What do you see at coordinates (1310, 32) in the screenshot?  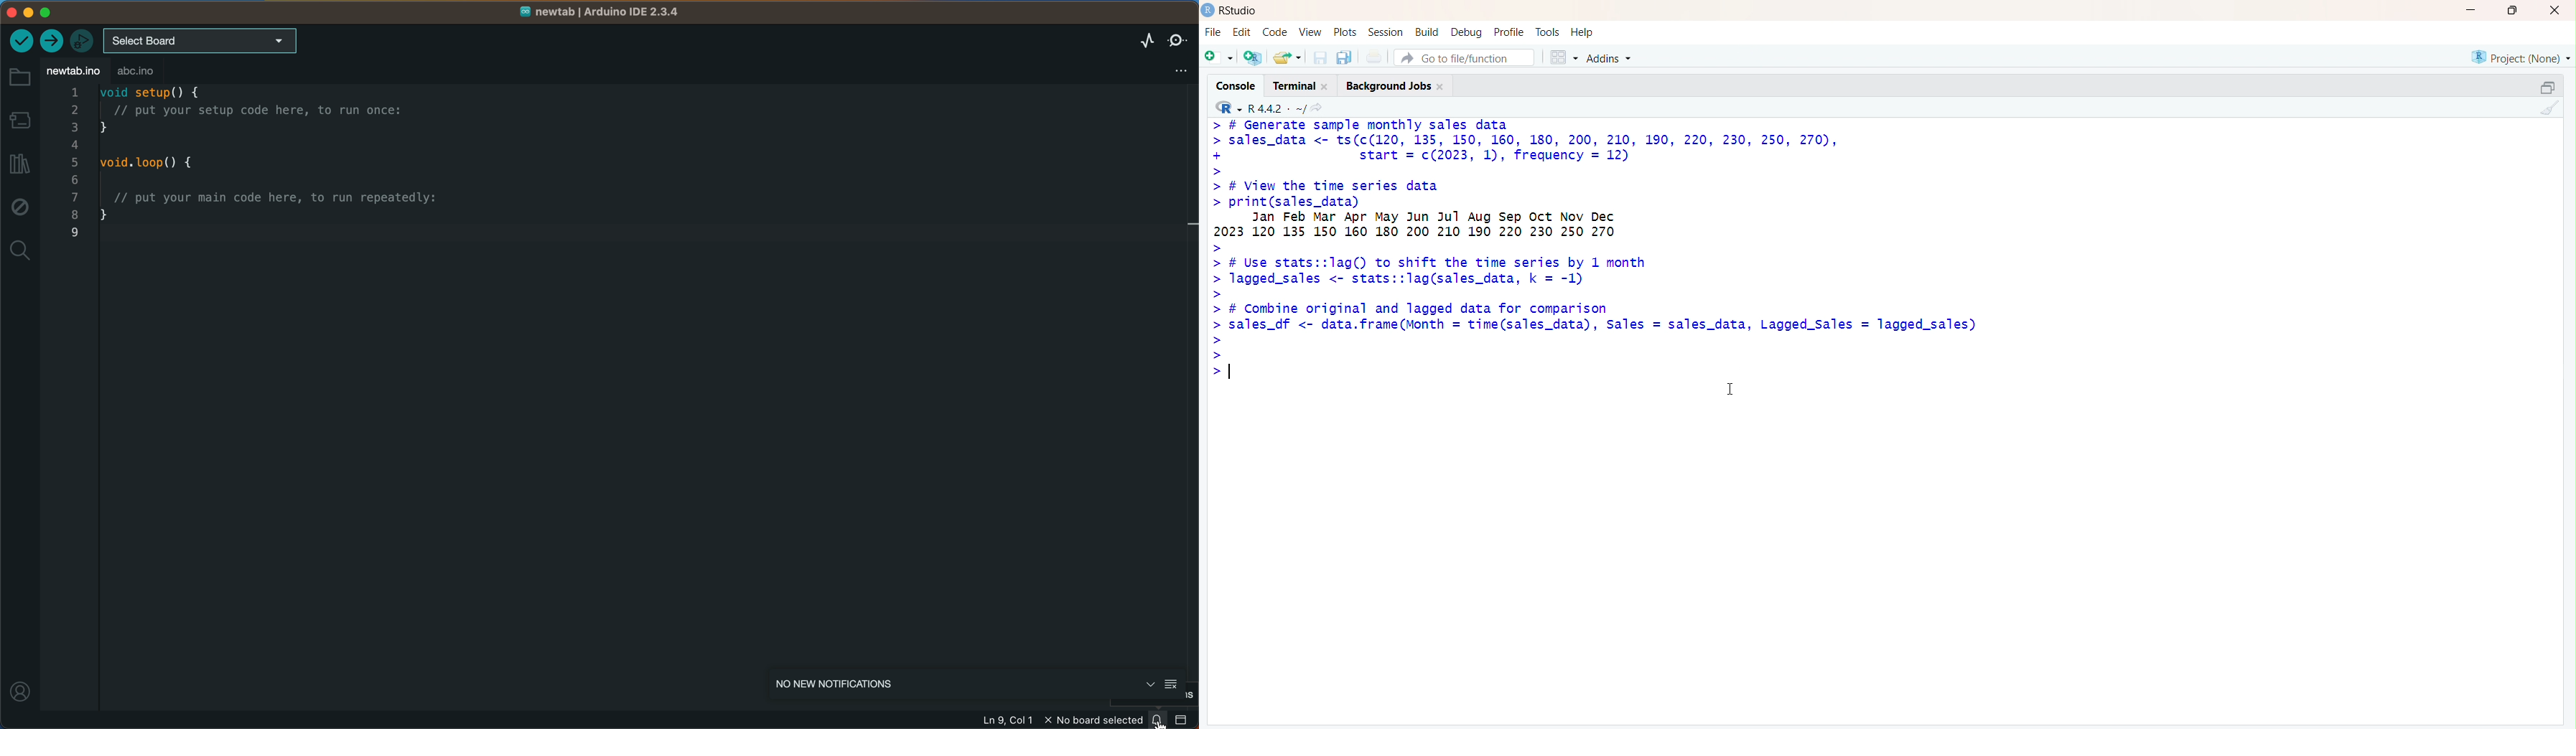 I see `view` at bounding box center [1310, 32].